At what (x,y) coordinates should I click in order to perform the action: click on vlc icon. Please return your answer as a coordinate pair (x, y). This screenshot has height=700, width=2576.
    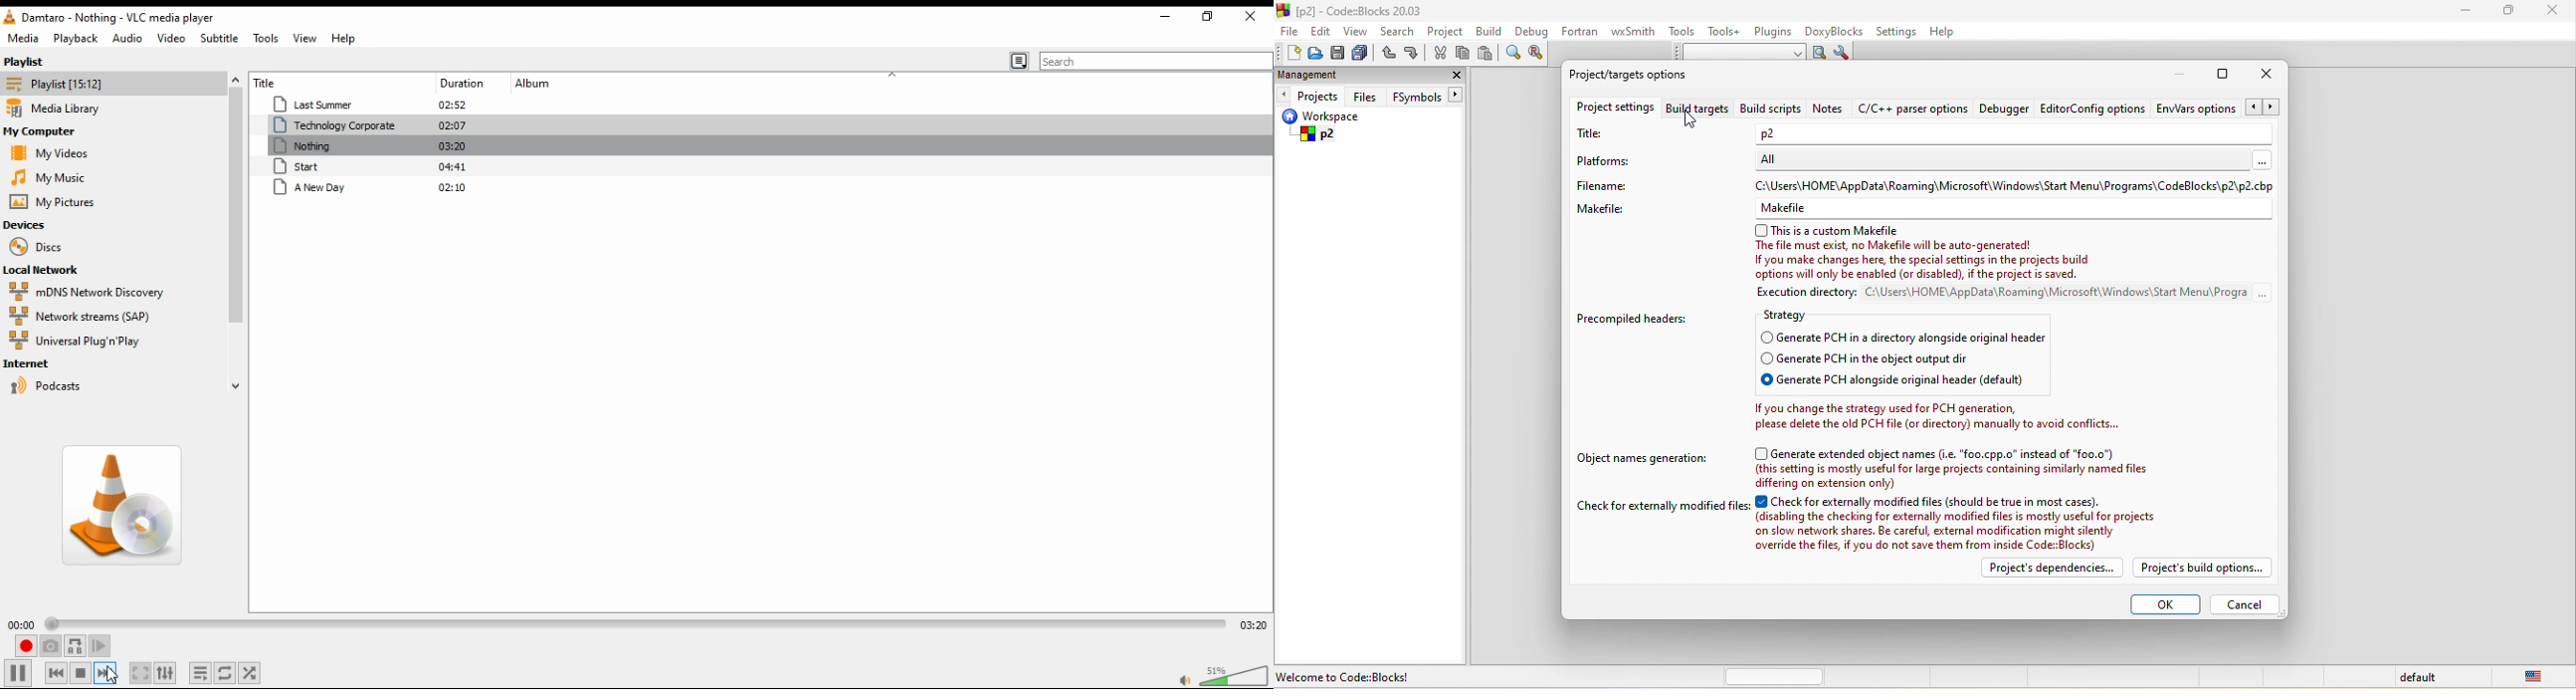
    Looking at the image, I should click on (10, 20).